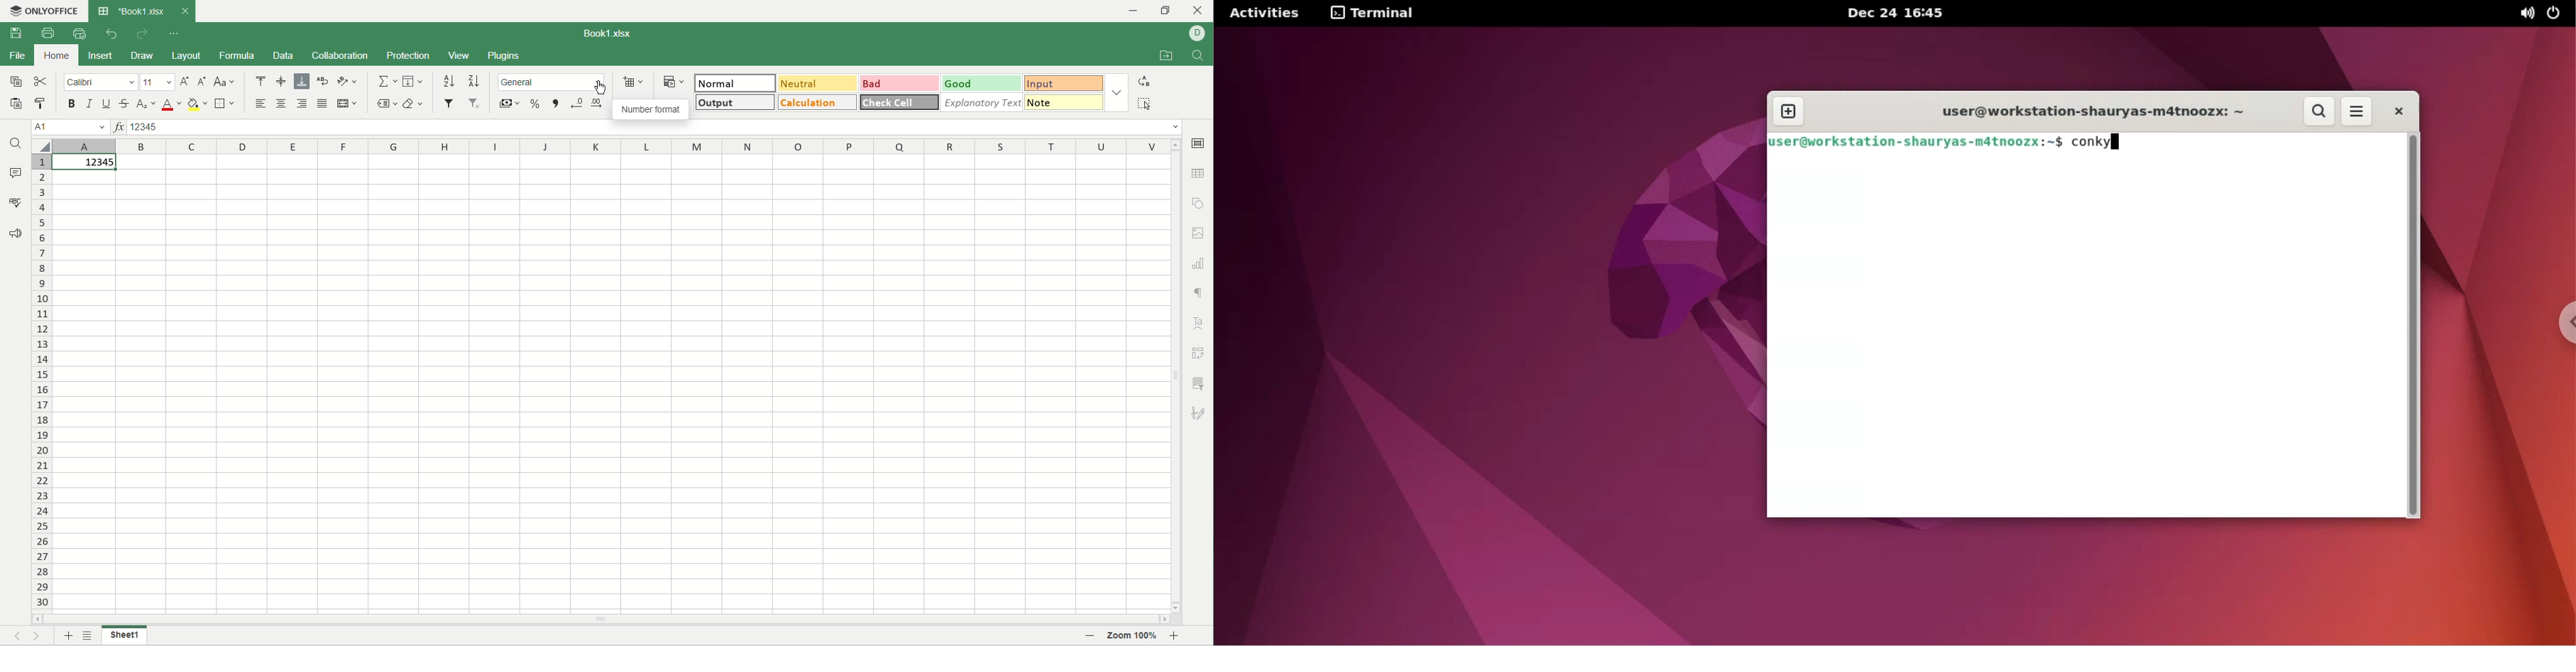 This screenshot has width=2576, height=672. I want to click on fill, so click(413, 82).